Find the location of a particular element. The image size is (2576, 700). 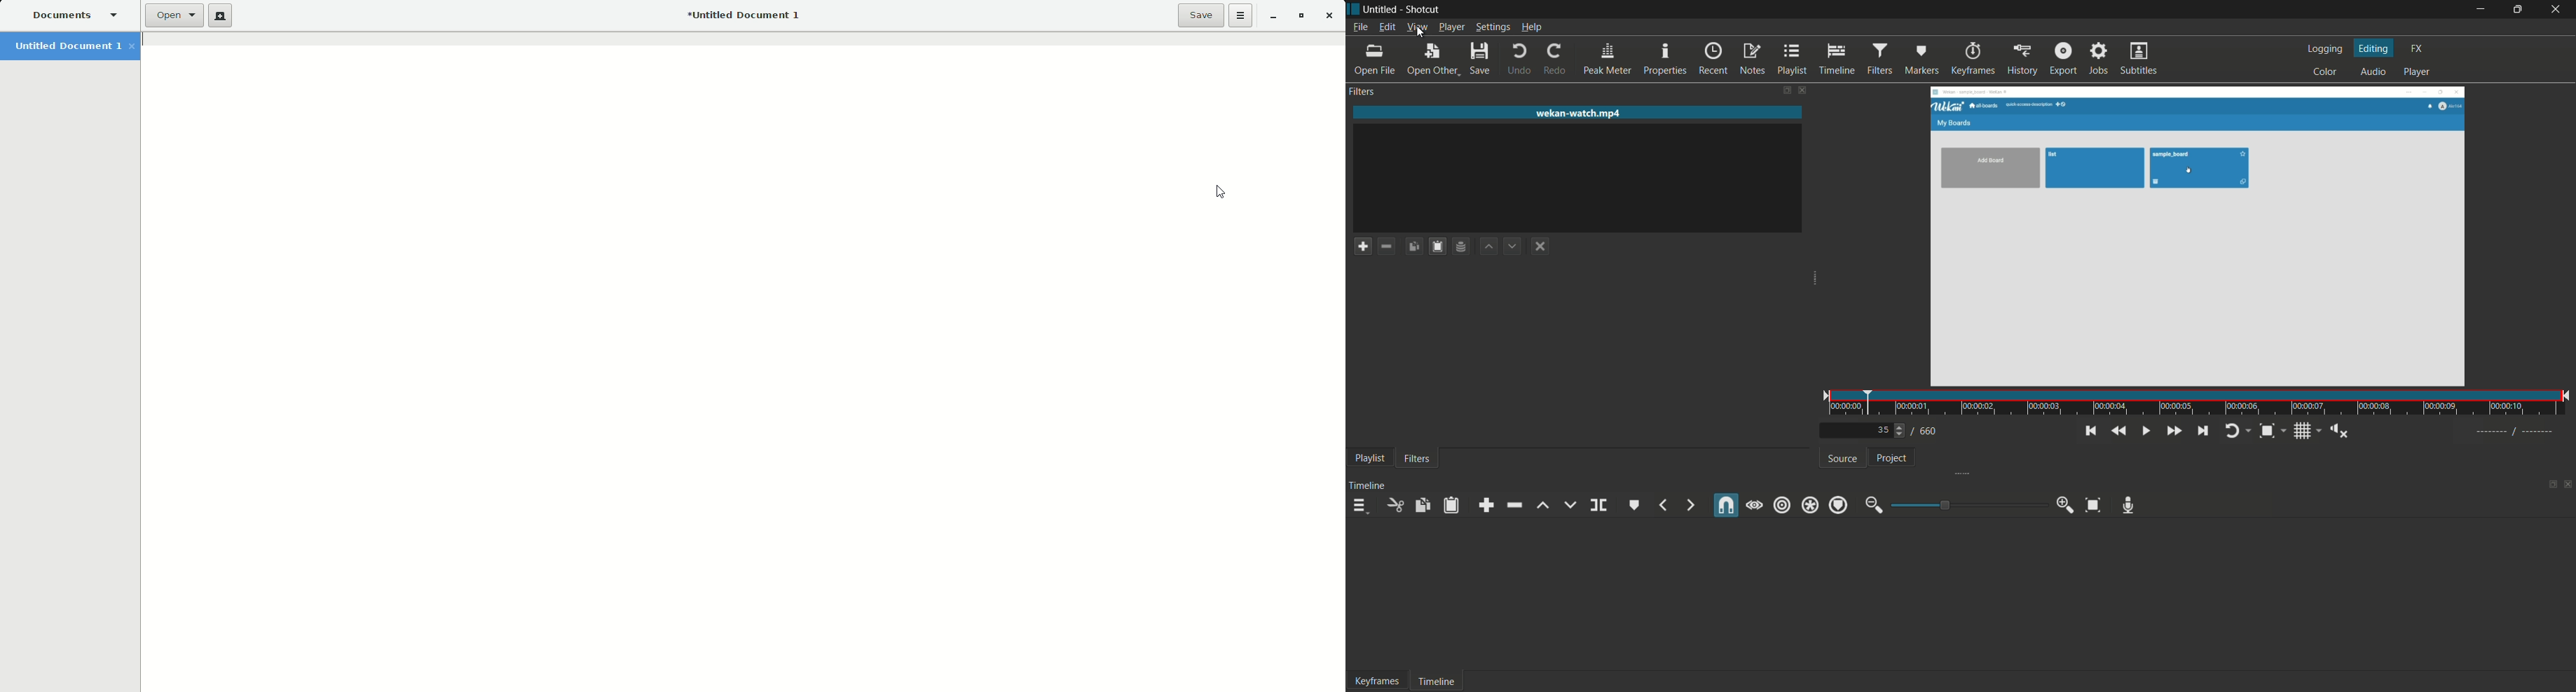

next marker is located at coordinates (1691, 504).